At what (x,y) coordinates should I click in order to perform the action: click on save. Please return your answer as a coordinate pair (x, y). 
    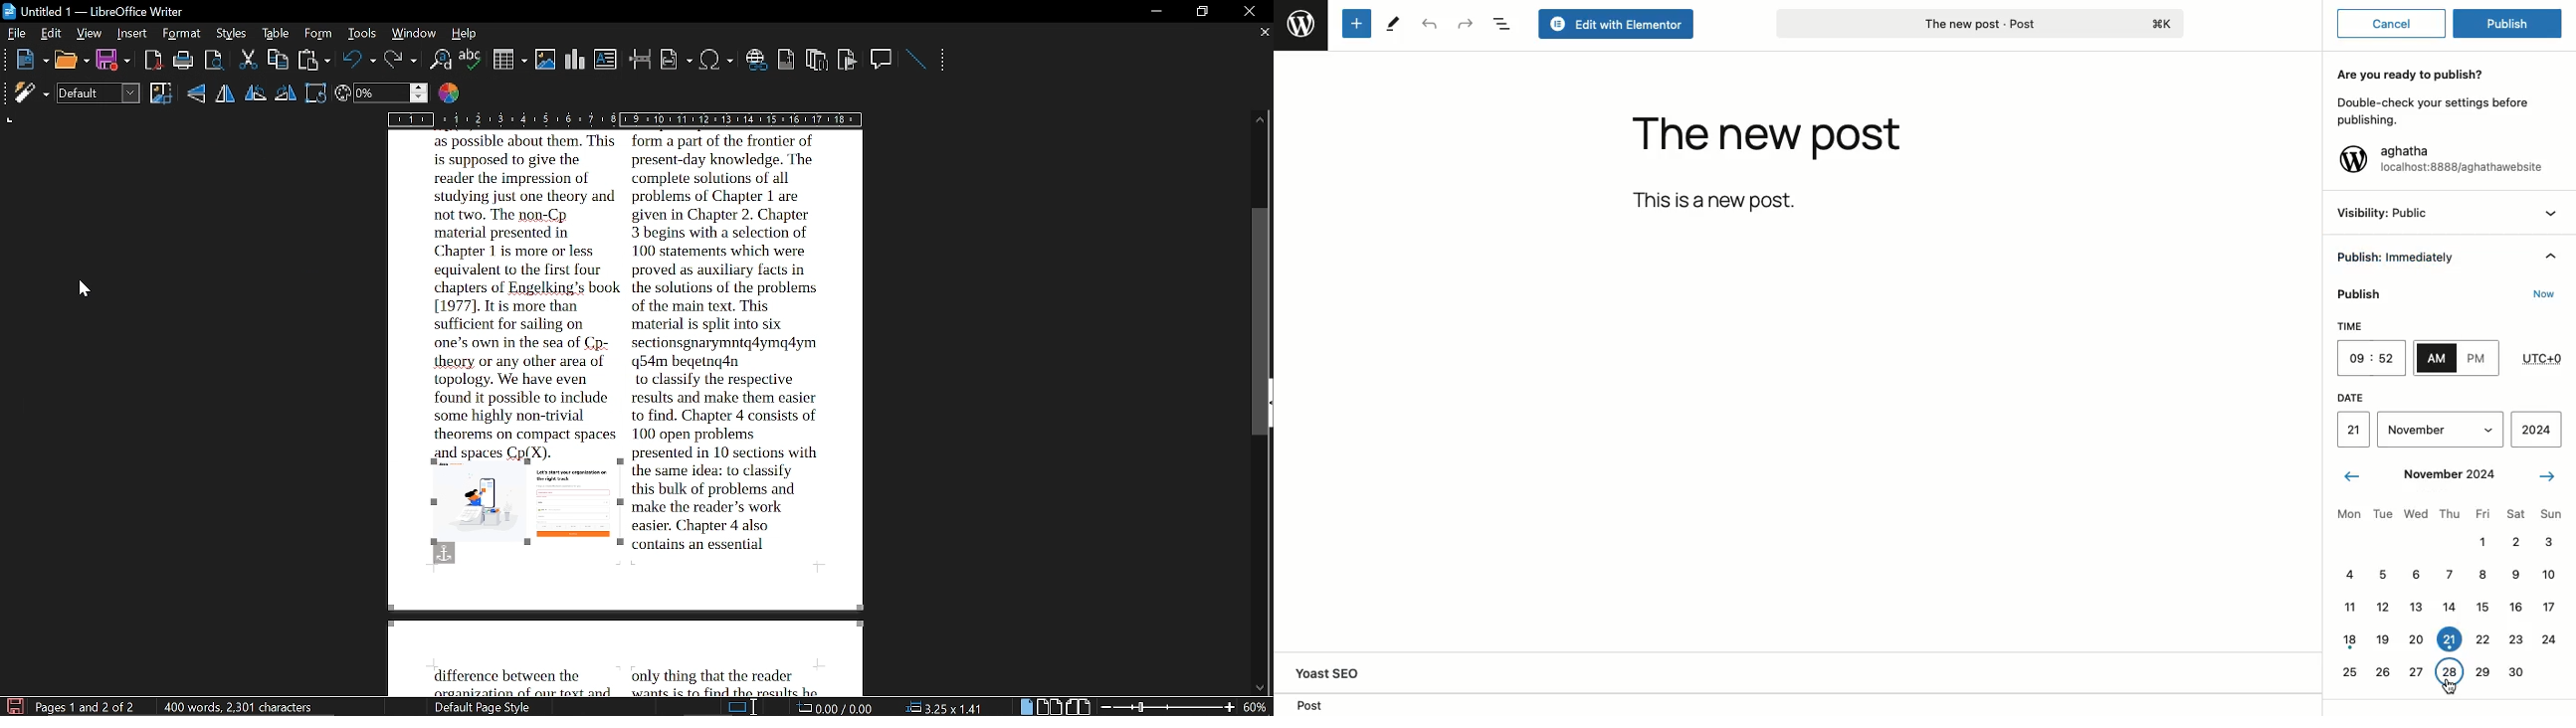
    Looking at the image, I should click on (13, 706).